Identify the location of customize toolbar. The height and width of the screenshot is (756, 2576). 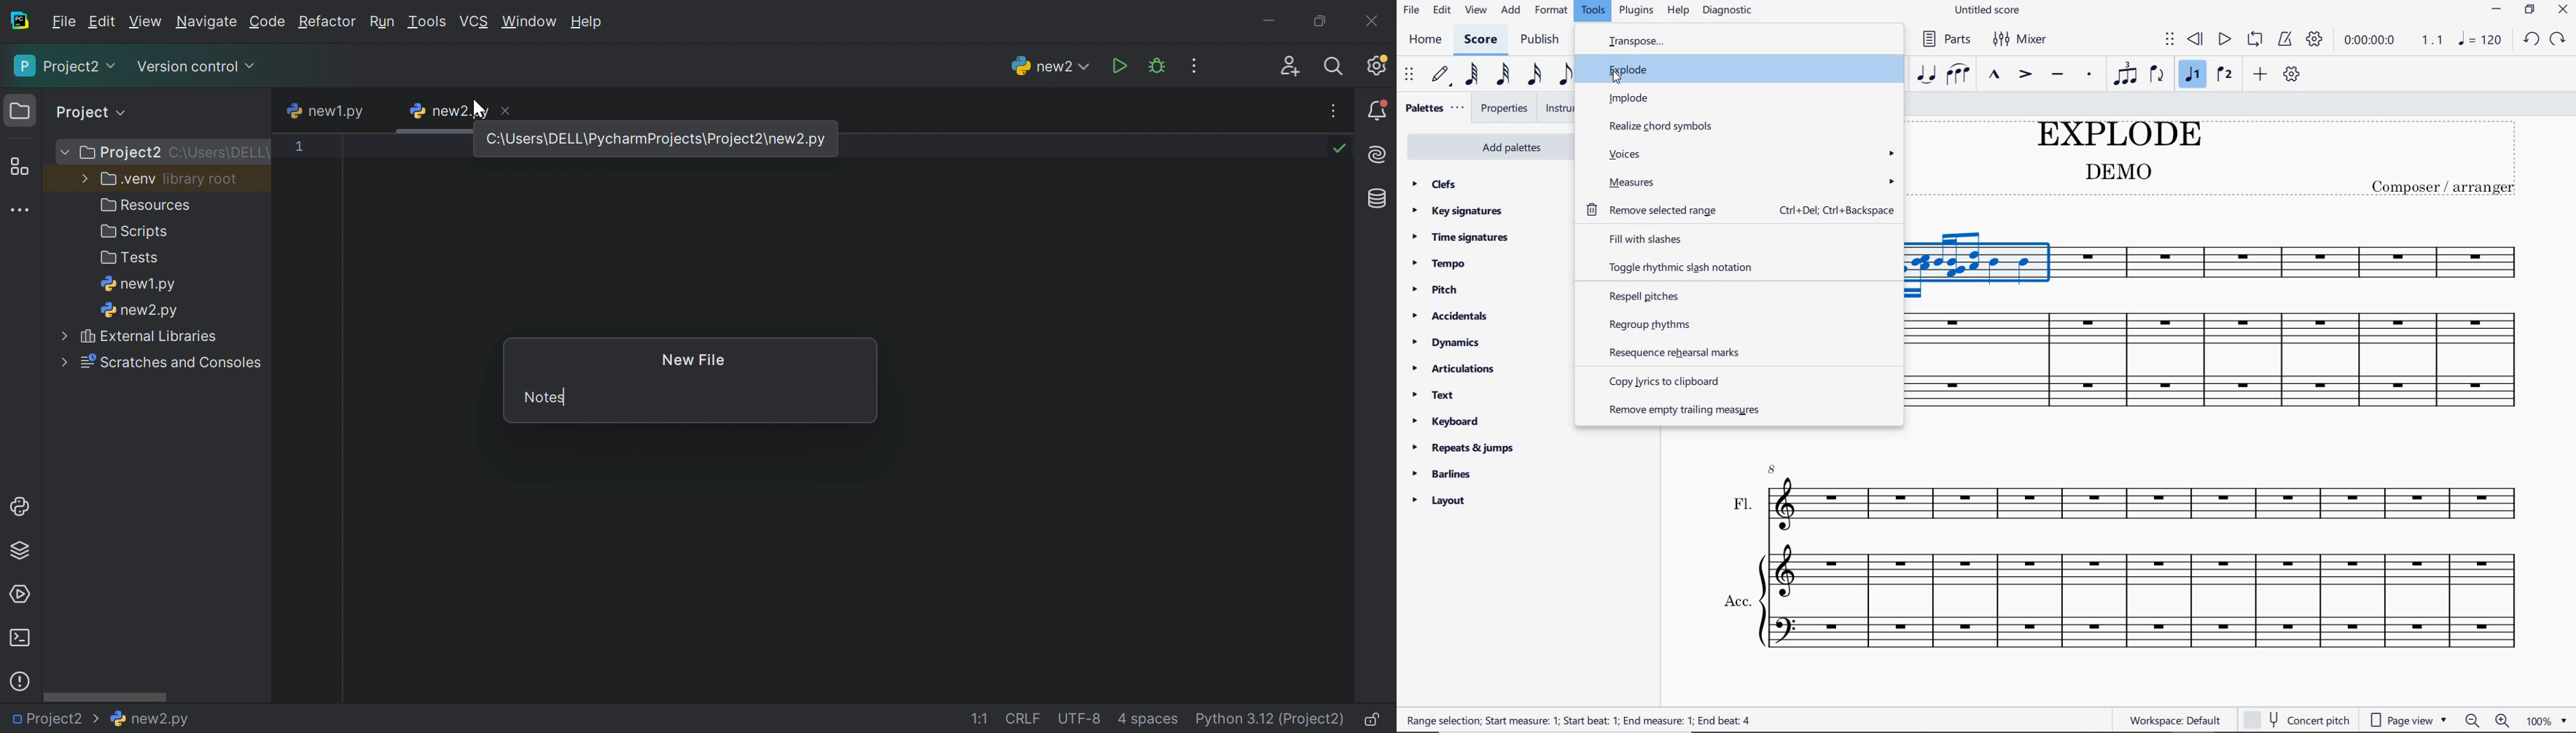
(2294, 74).